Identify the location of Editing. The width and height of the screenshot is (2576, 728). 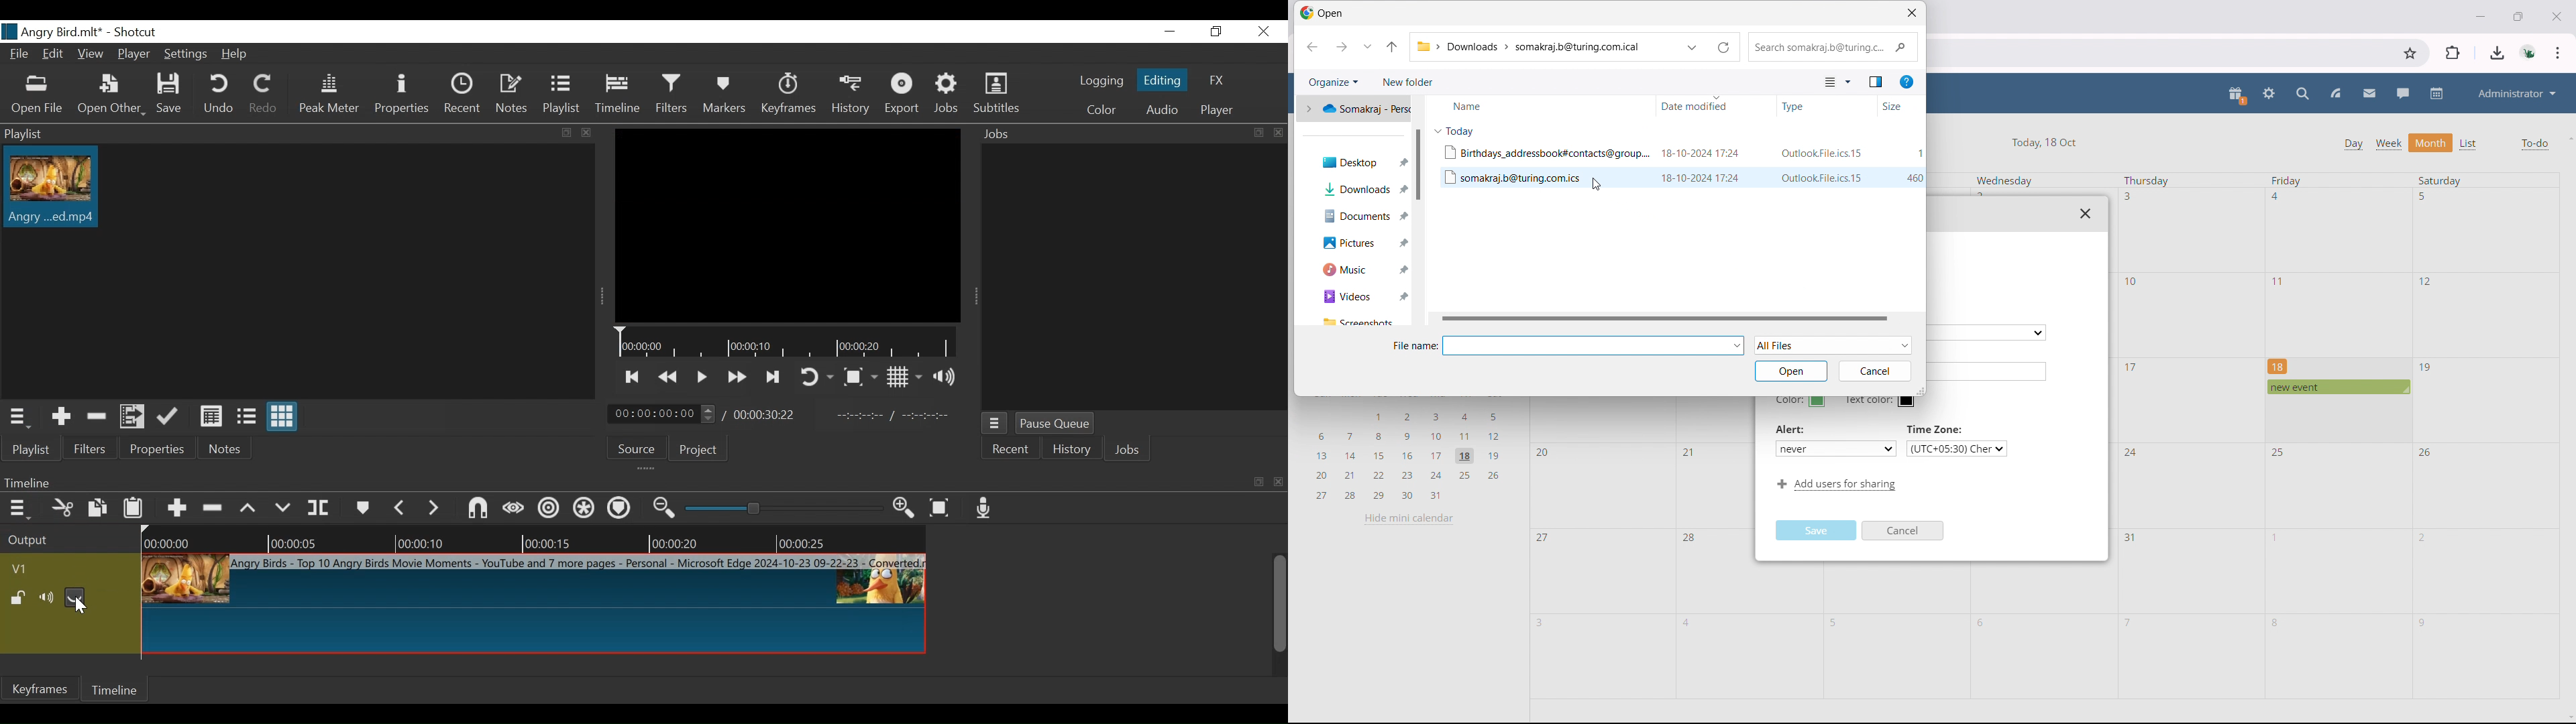
(1161, 78).